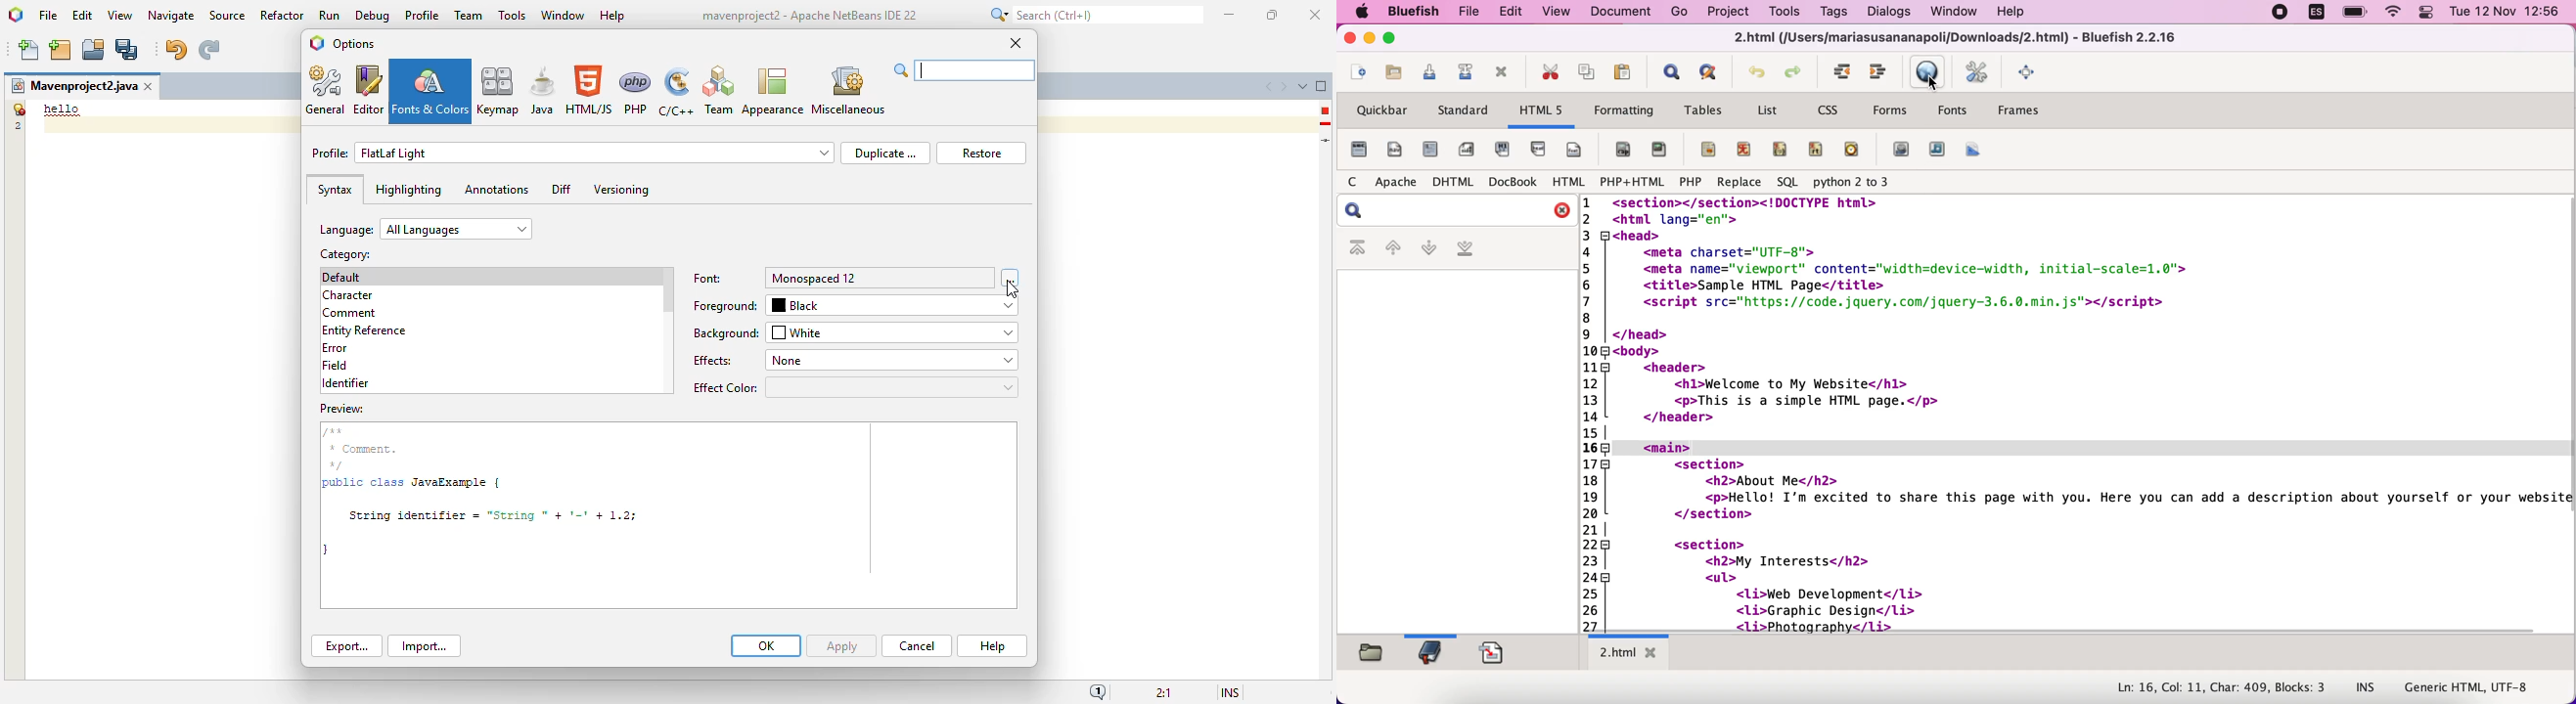  Describe the element at coordinates (1558, 210) in the screenshot. I see `close` at that location.